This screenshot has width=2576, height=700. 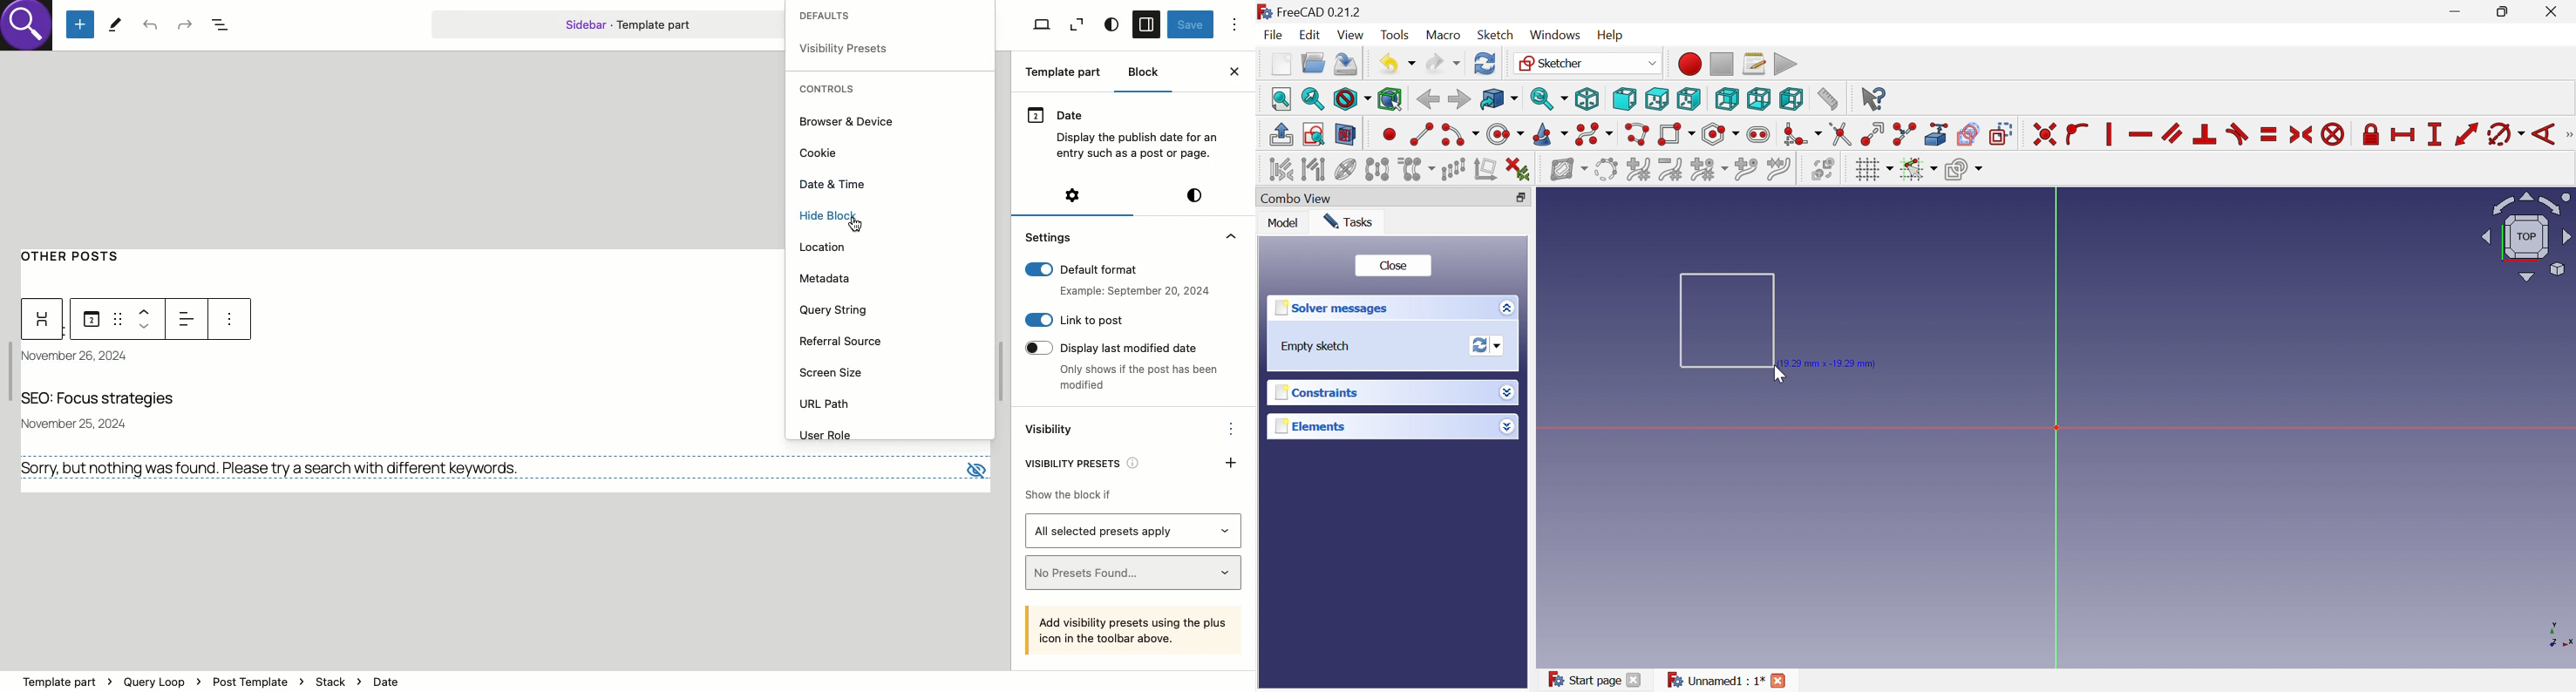 I want to click on Redo, so click(x=1443, y=64).